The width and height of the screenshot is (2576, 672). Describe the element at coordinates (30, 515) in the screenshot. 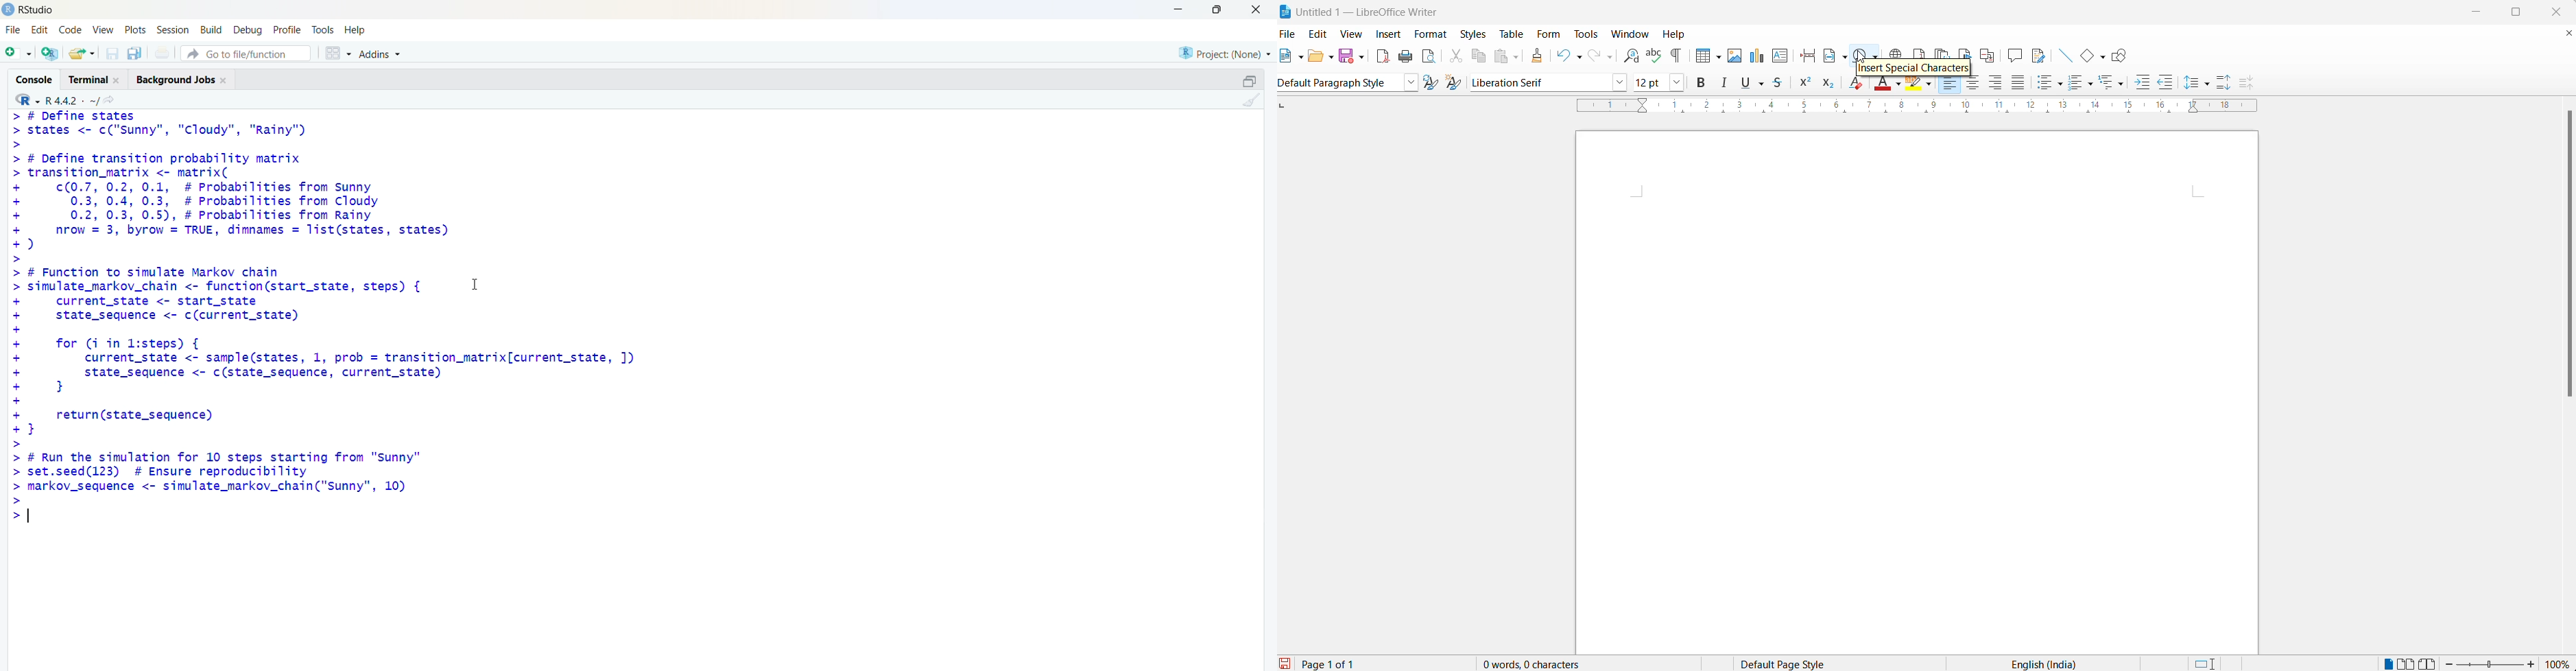

I see `text cursor` at that location.